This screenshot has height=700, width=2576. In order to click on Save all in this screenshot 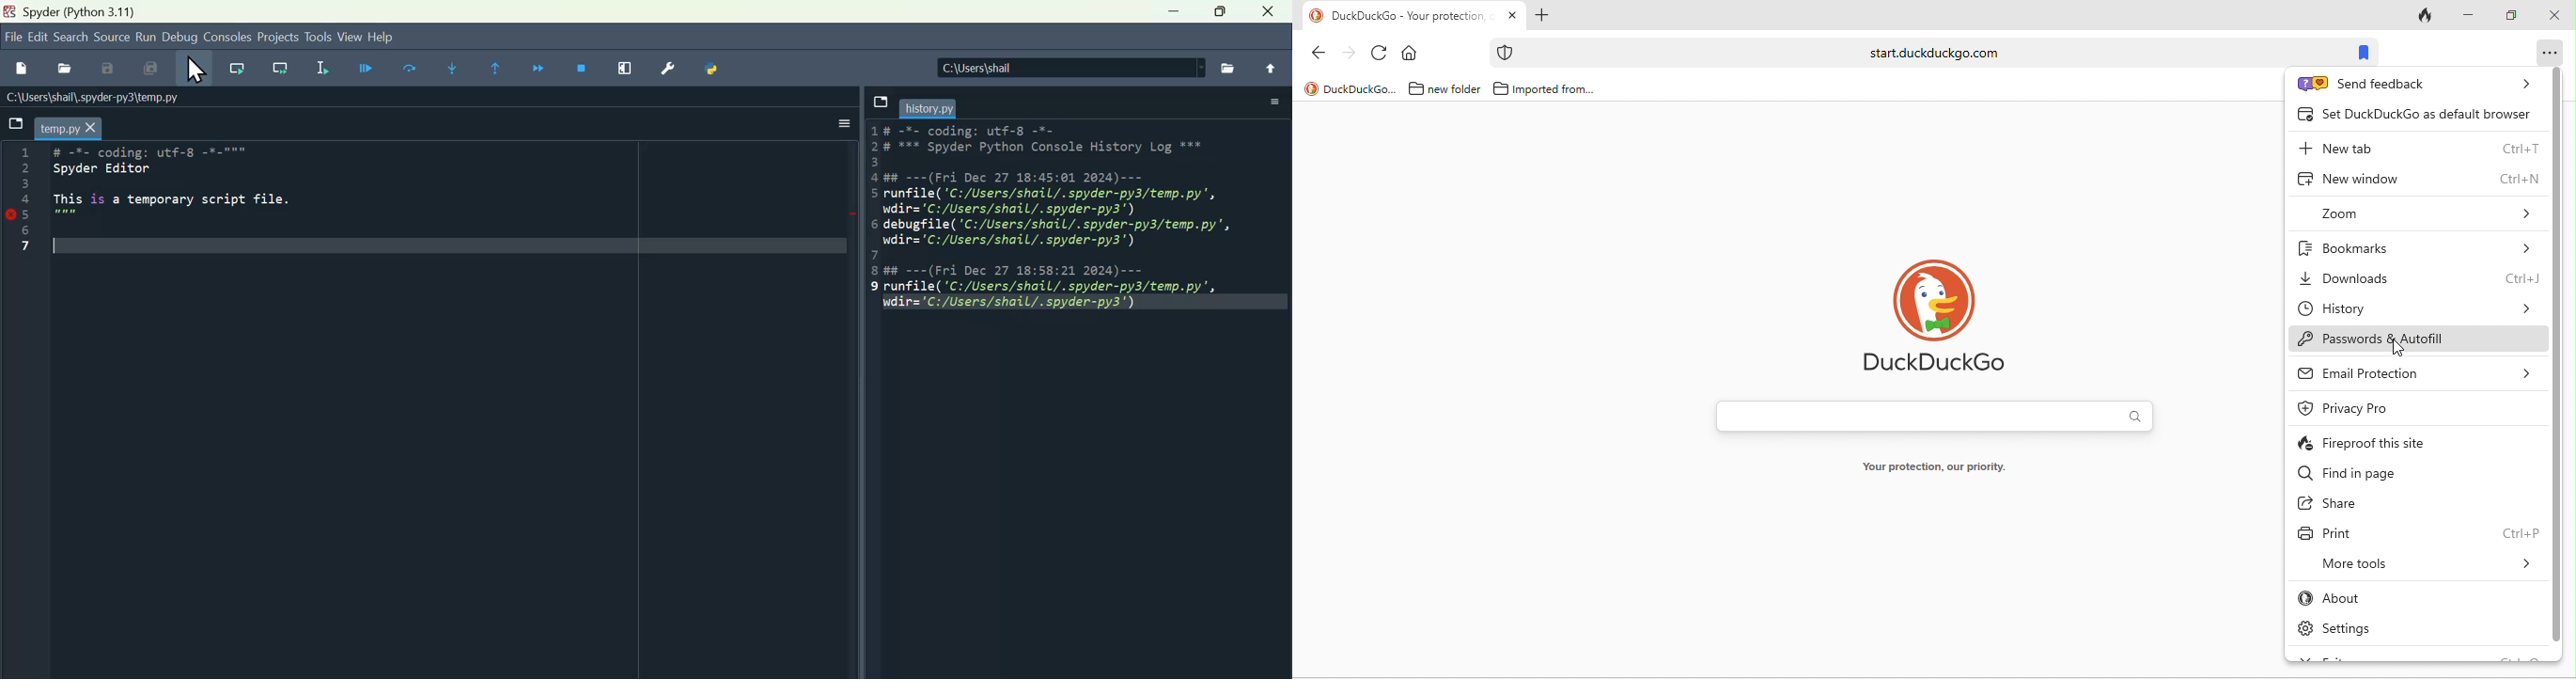, I will do `click(155, 69)`.